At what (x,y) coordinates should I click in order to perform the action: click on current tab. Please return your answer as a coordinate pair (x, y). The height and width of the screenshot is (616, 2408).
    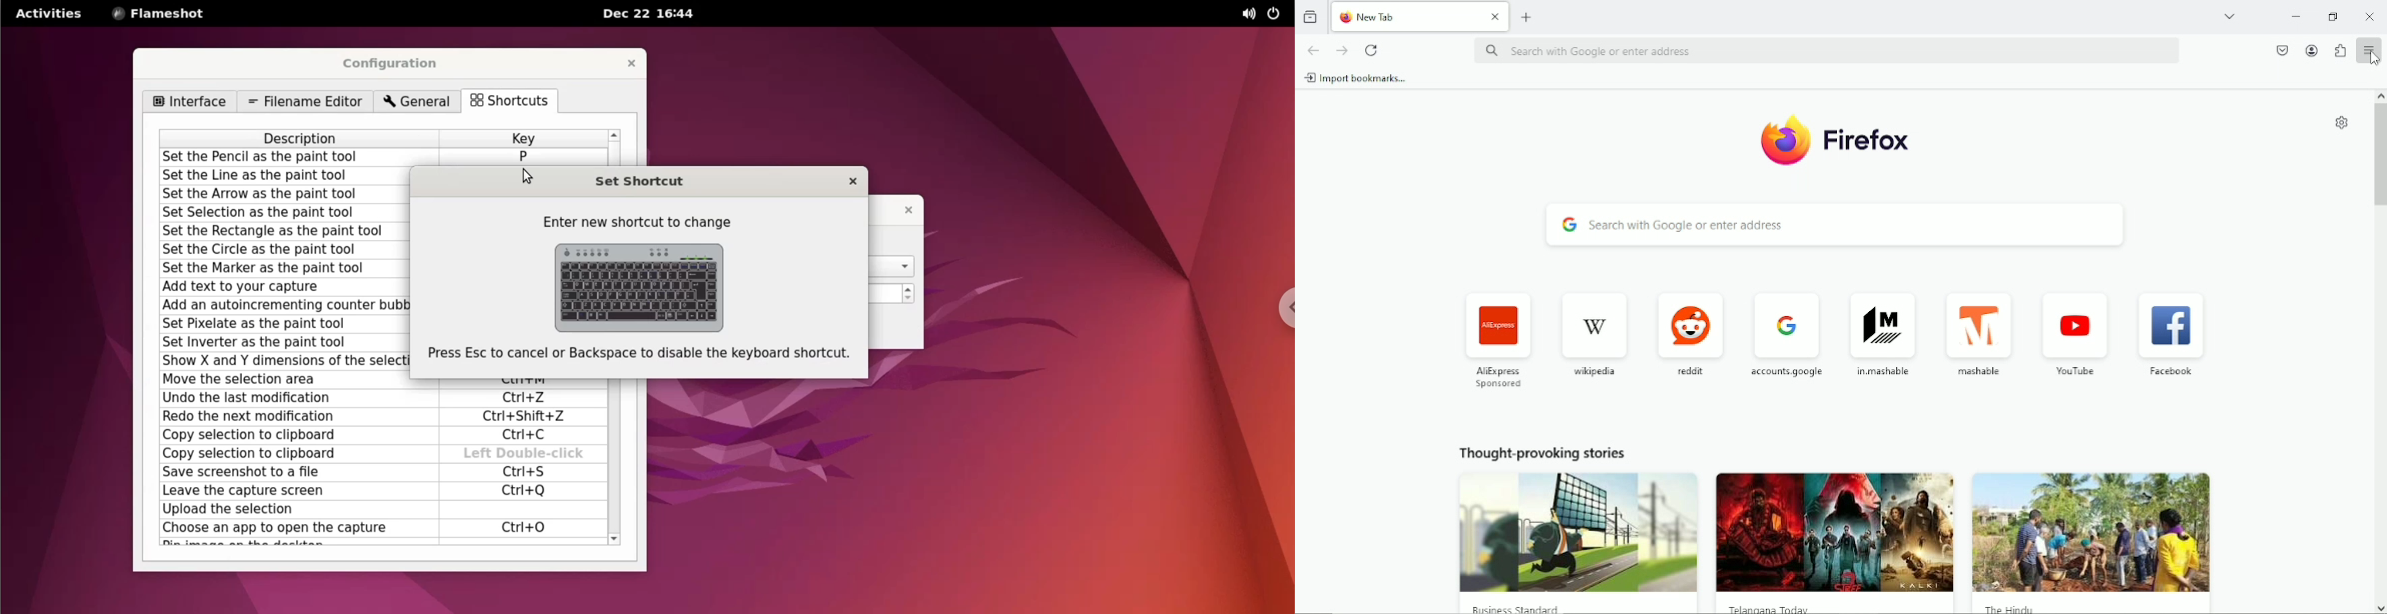
    Looking at the image, I should click on (1418, 16).